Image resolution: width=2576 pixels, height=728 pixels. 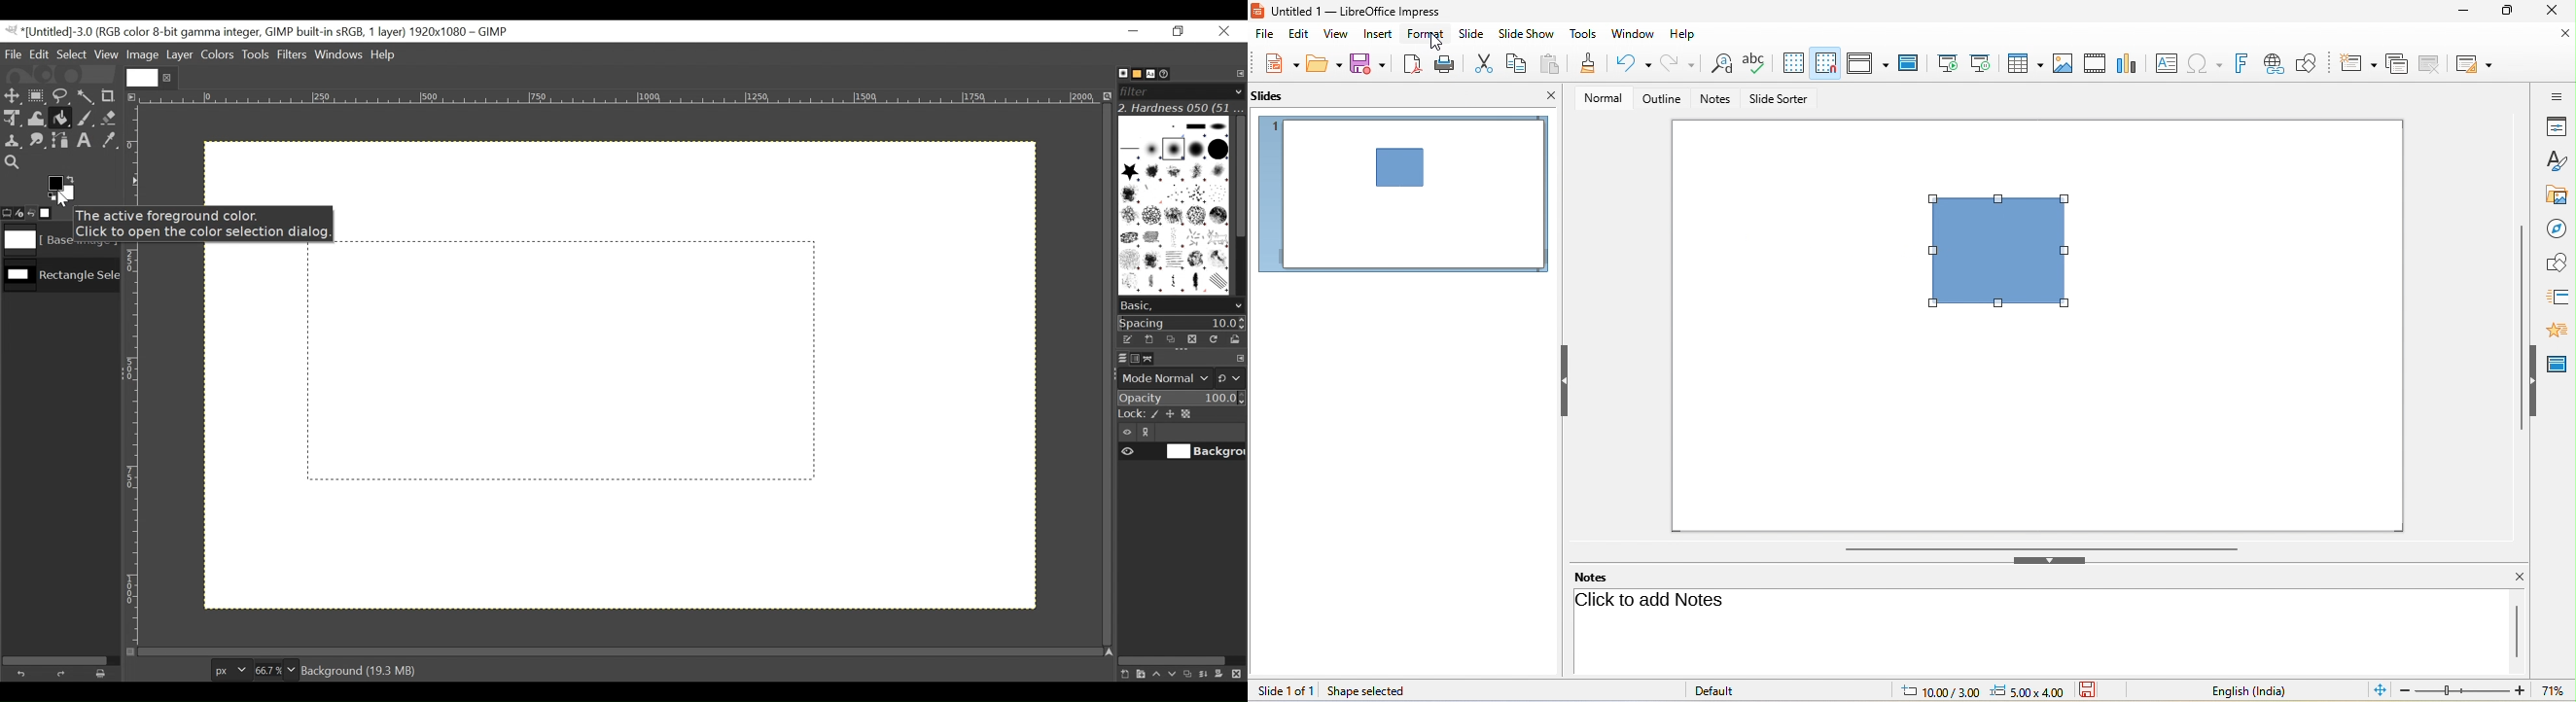 I want to click on Basic, so click(x=1134, y=74).